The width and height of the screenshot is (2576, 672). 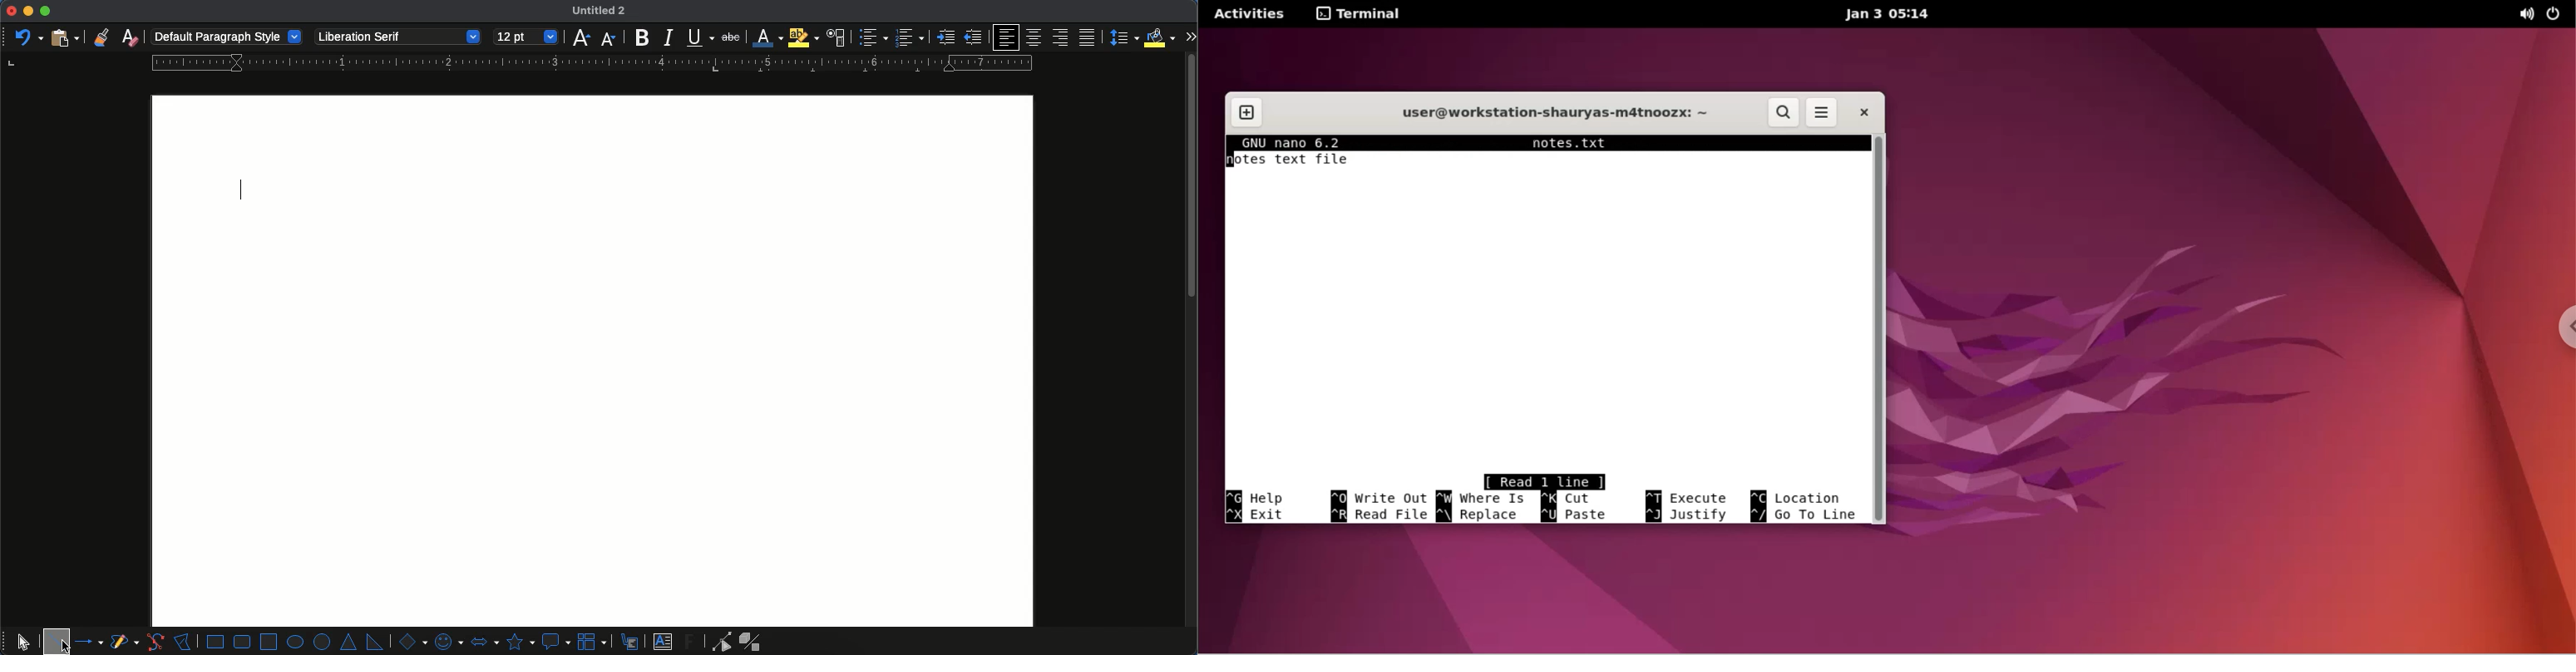 I want to click on rounded rectangle, so click(x=243, y=642).